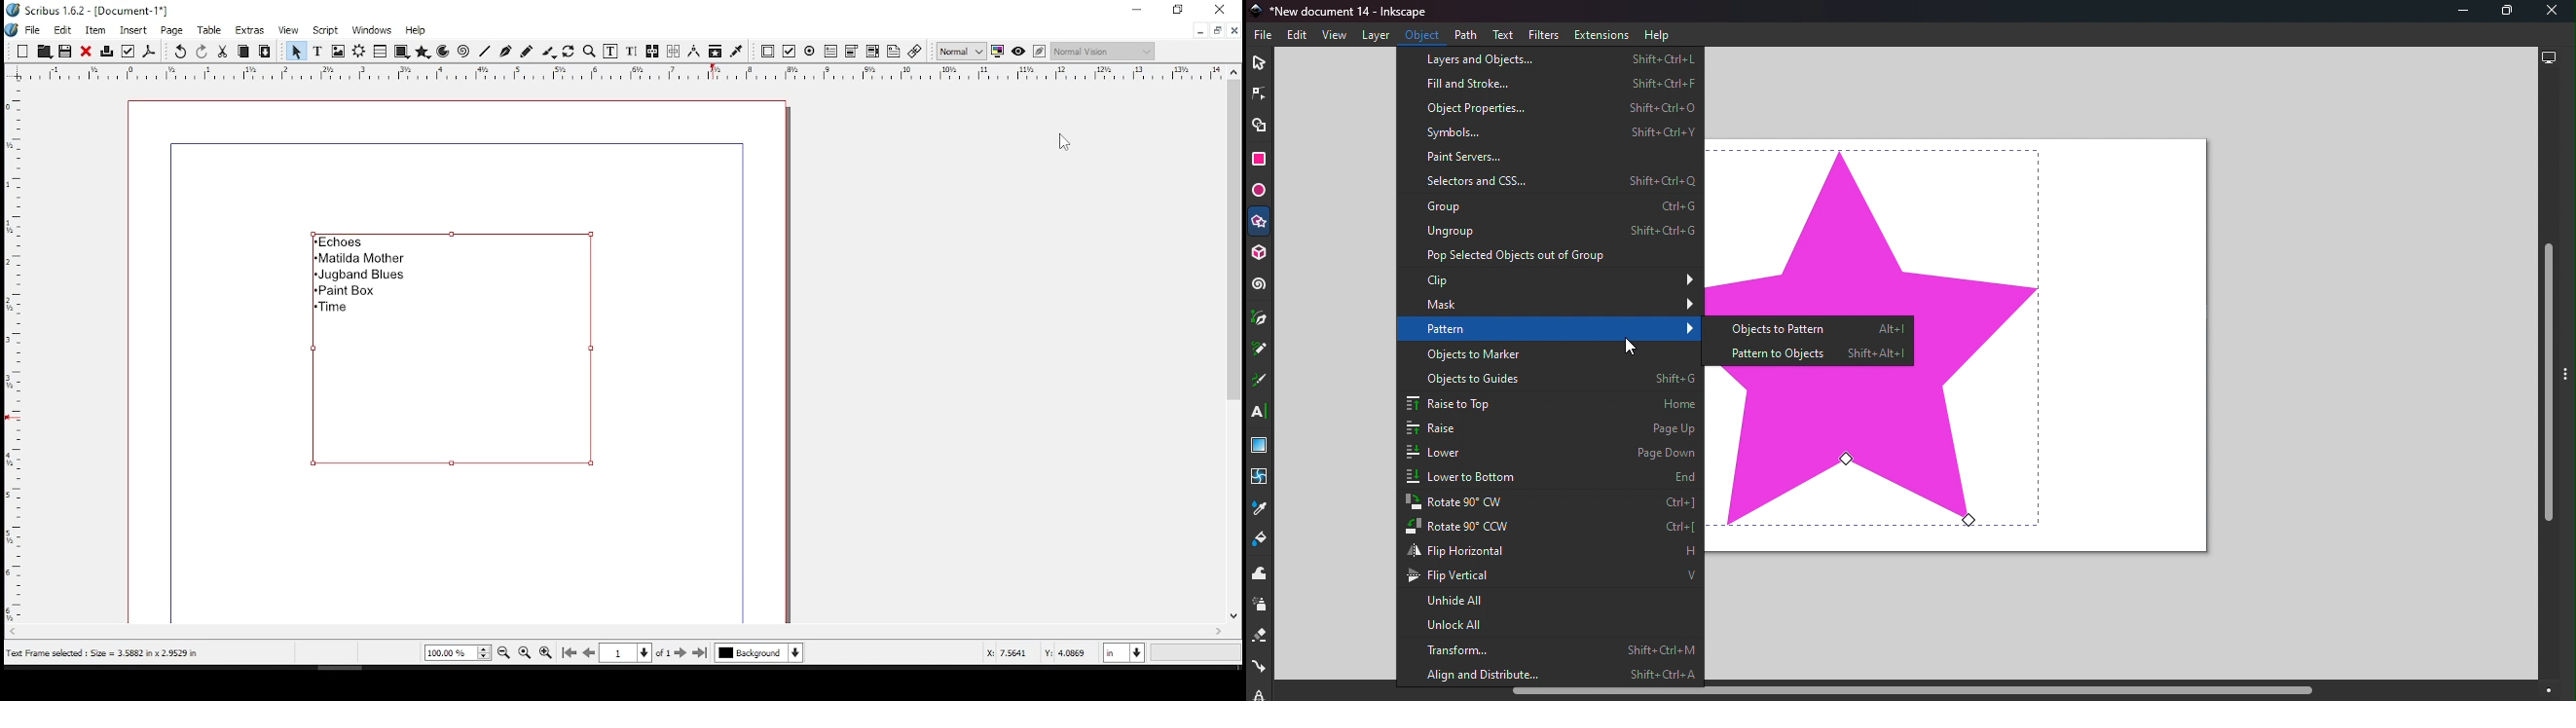 The height and width of the screenshot is (728, 2576). Describe the element at coordinates (736, 51) in the screenshot. I see `eye dropper` at that location.